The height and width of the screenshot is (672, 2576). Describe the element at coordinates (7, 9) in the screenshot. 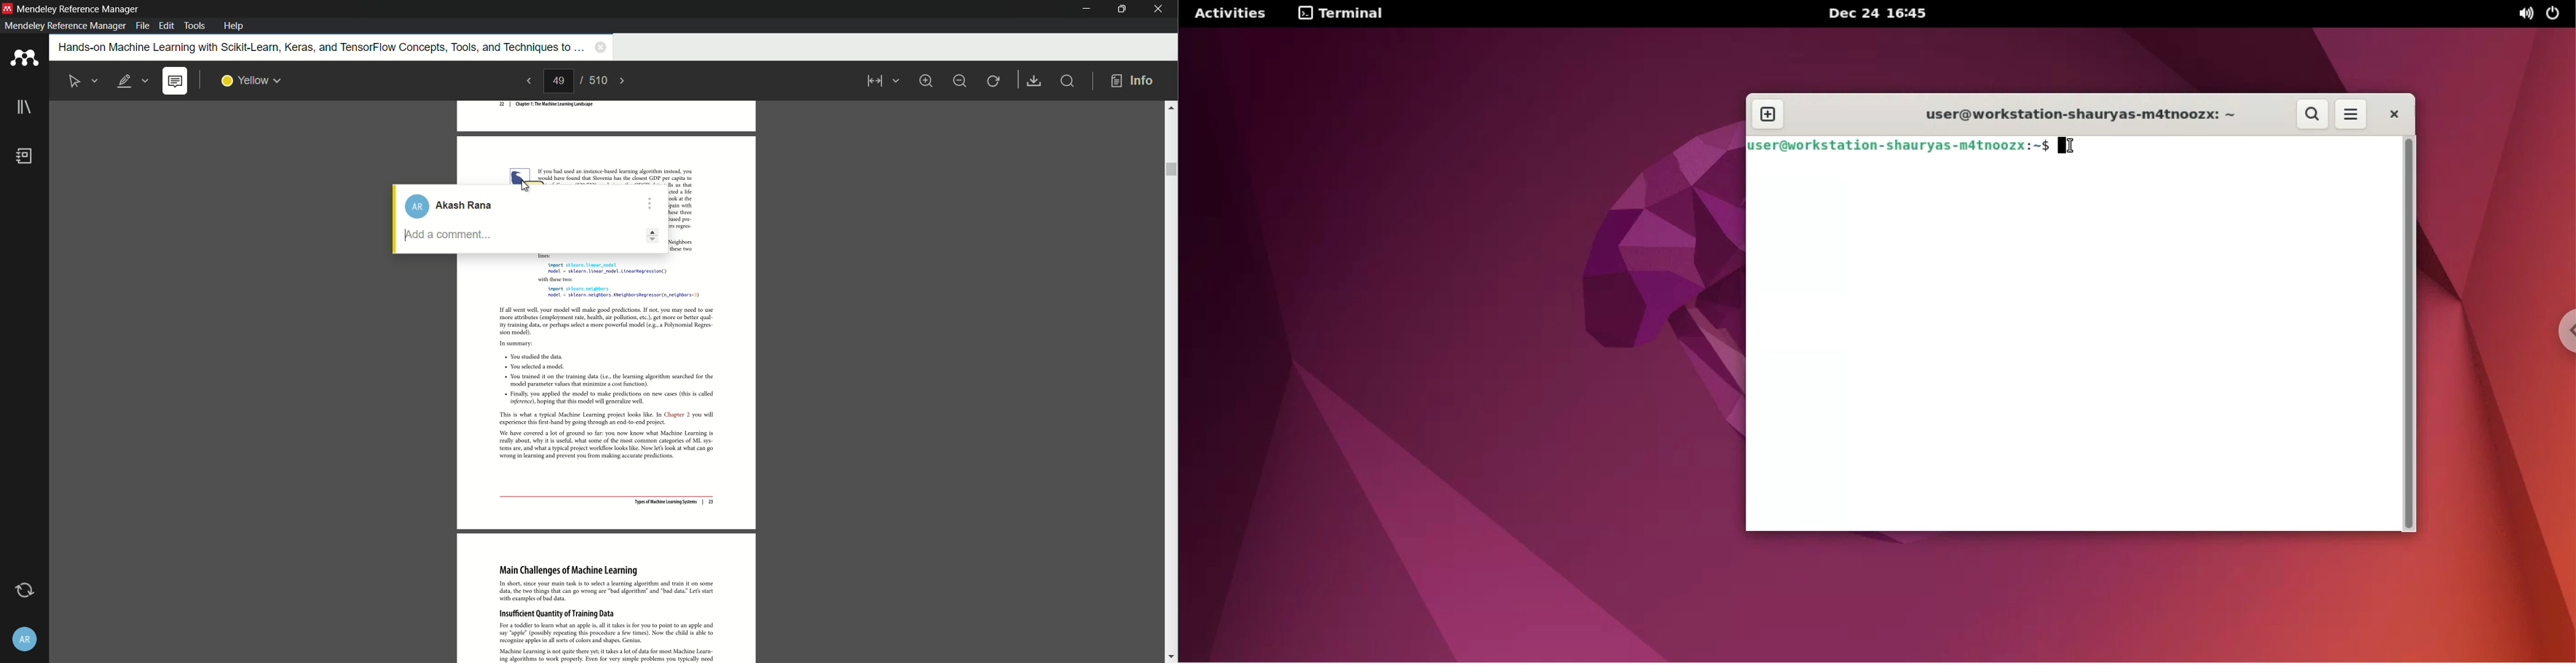

I see `app icon` at that location.